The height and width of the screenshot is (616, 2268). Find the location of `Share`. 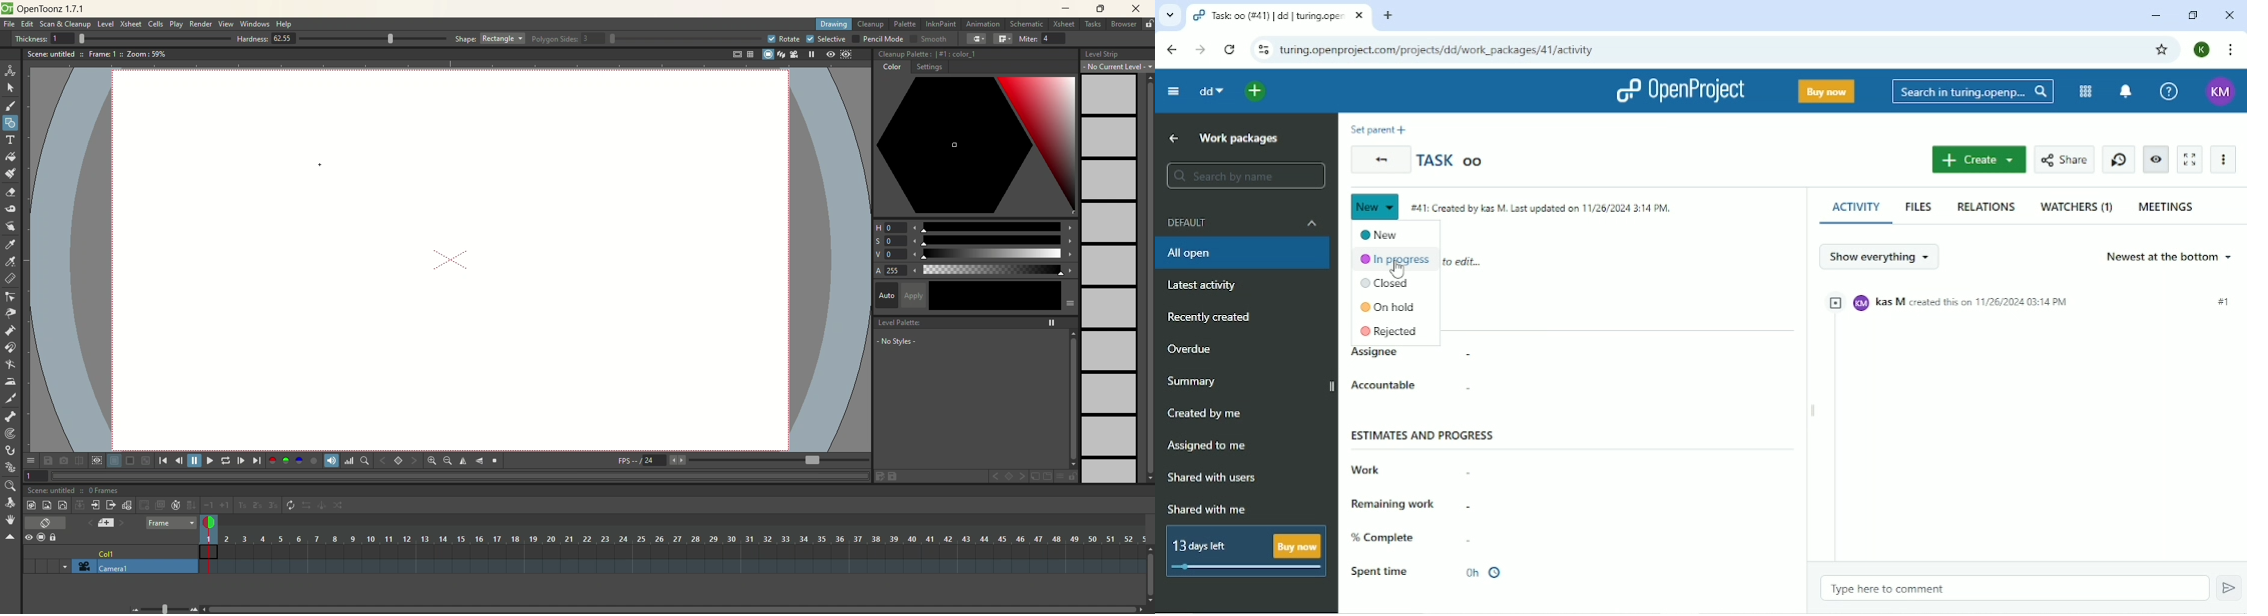

Share is located at coordinates (2064, 161).